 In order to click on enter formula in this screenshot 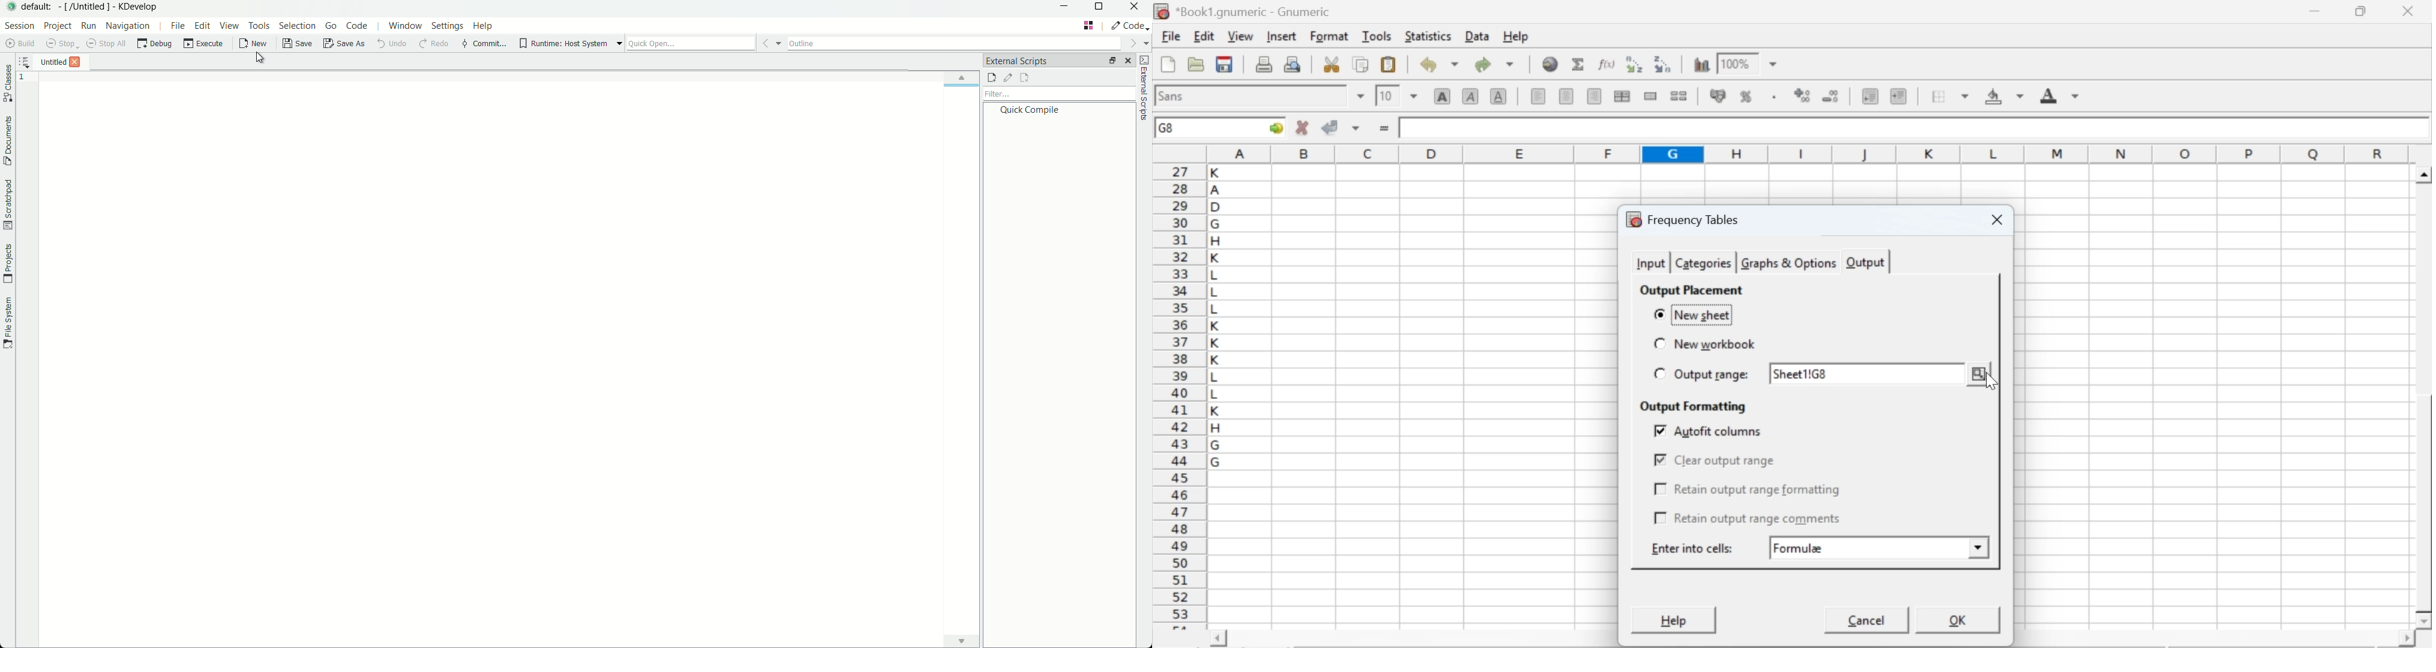, I will do `click(1386, 129)`.